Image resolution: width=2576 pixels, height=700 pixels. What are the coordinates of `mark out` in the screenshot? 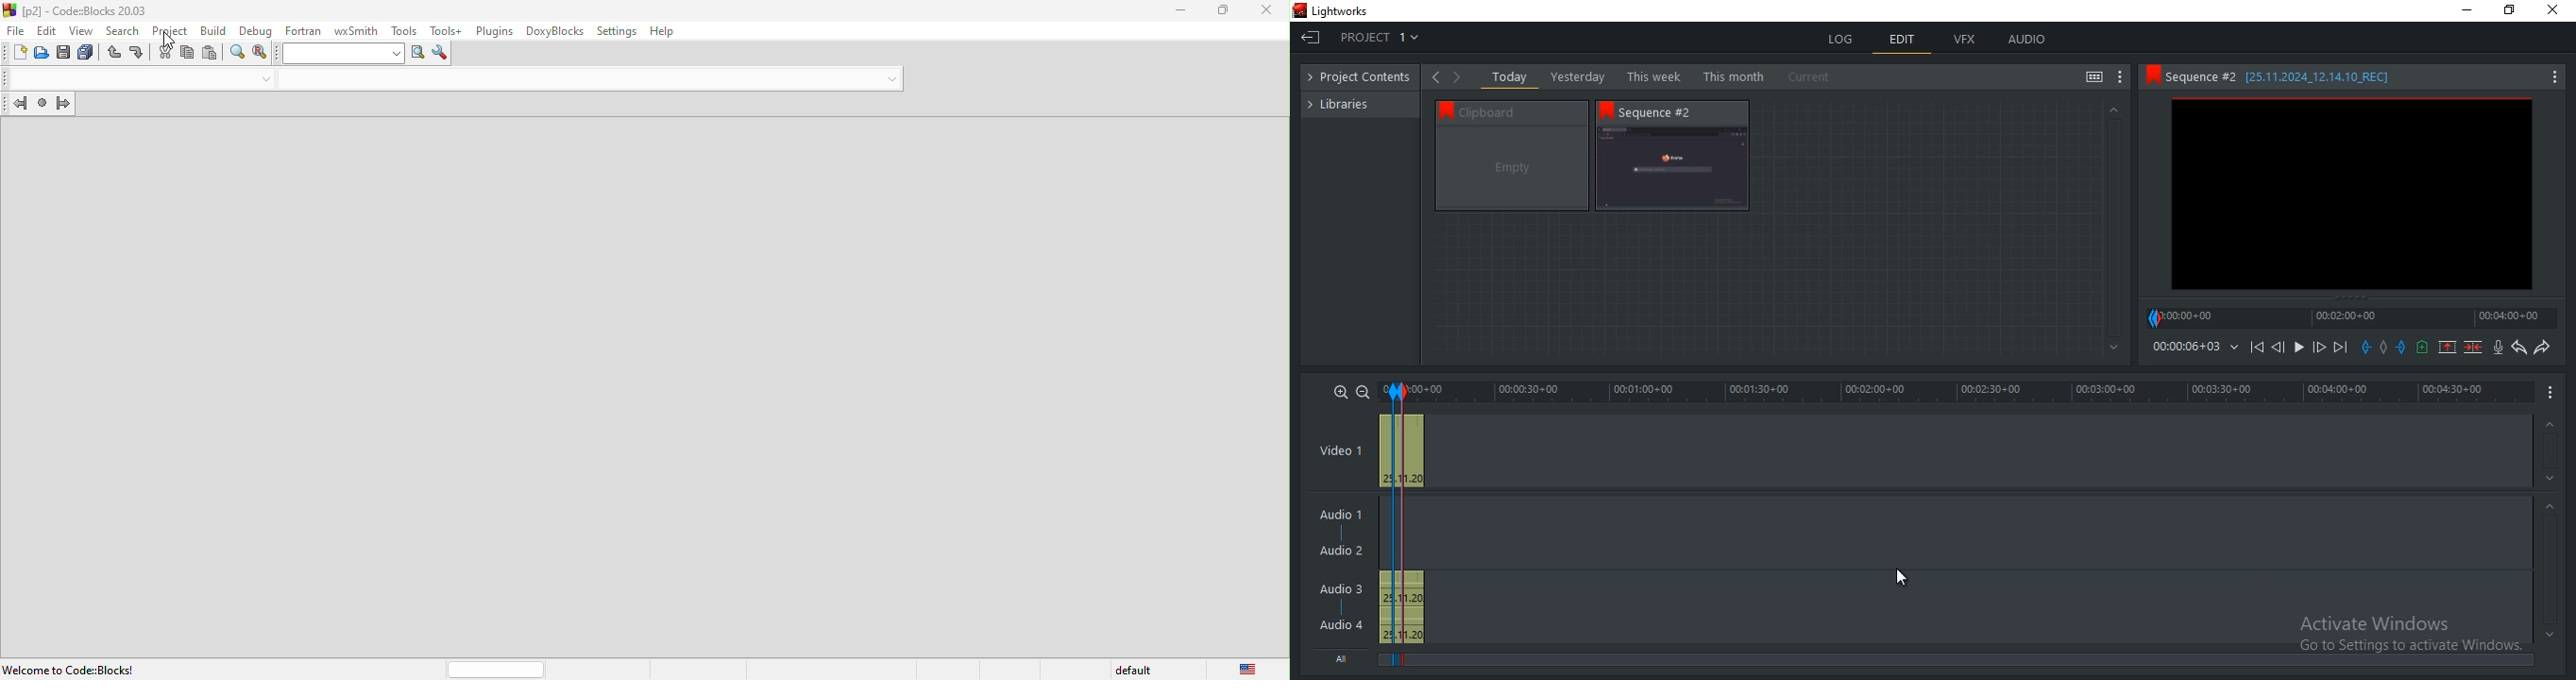 It's located at (2403, 347).